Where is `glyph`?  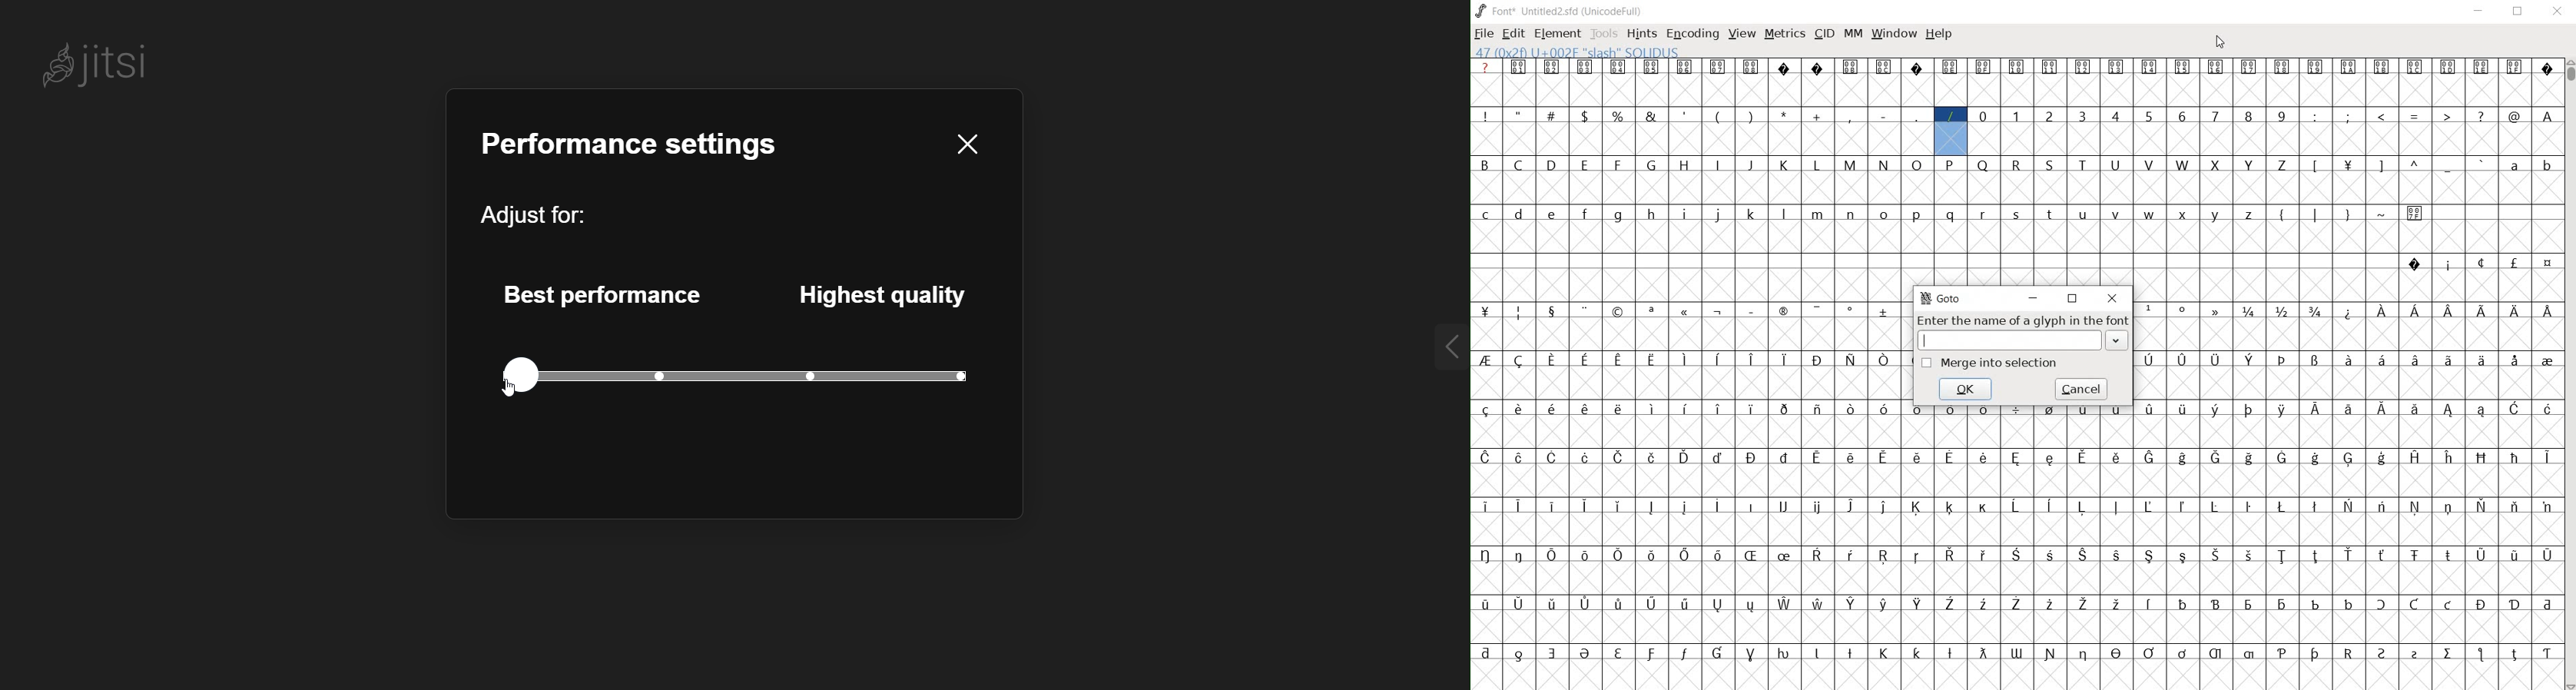 glyph is located at coordinates (1685, 604).